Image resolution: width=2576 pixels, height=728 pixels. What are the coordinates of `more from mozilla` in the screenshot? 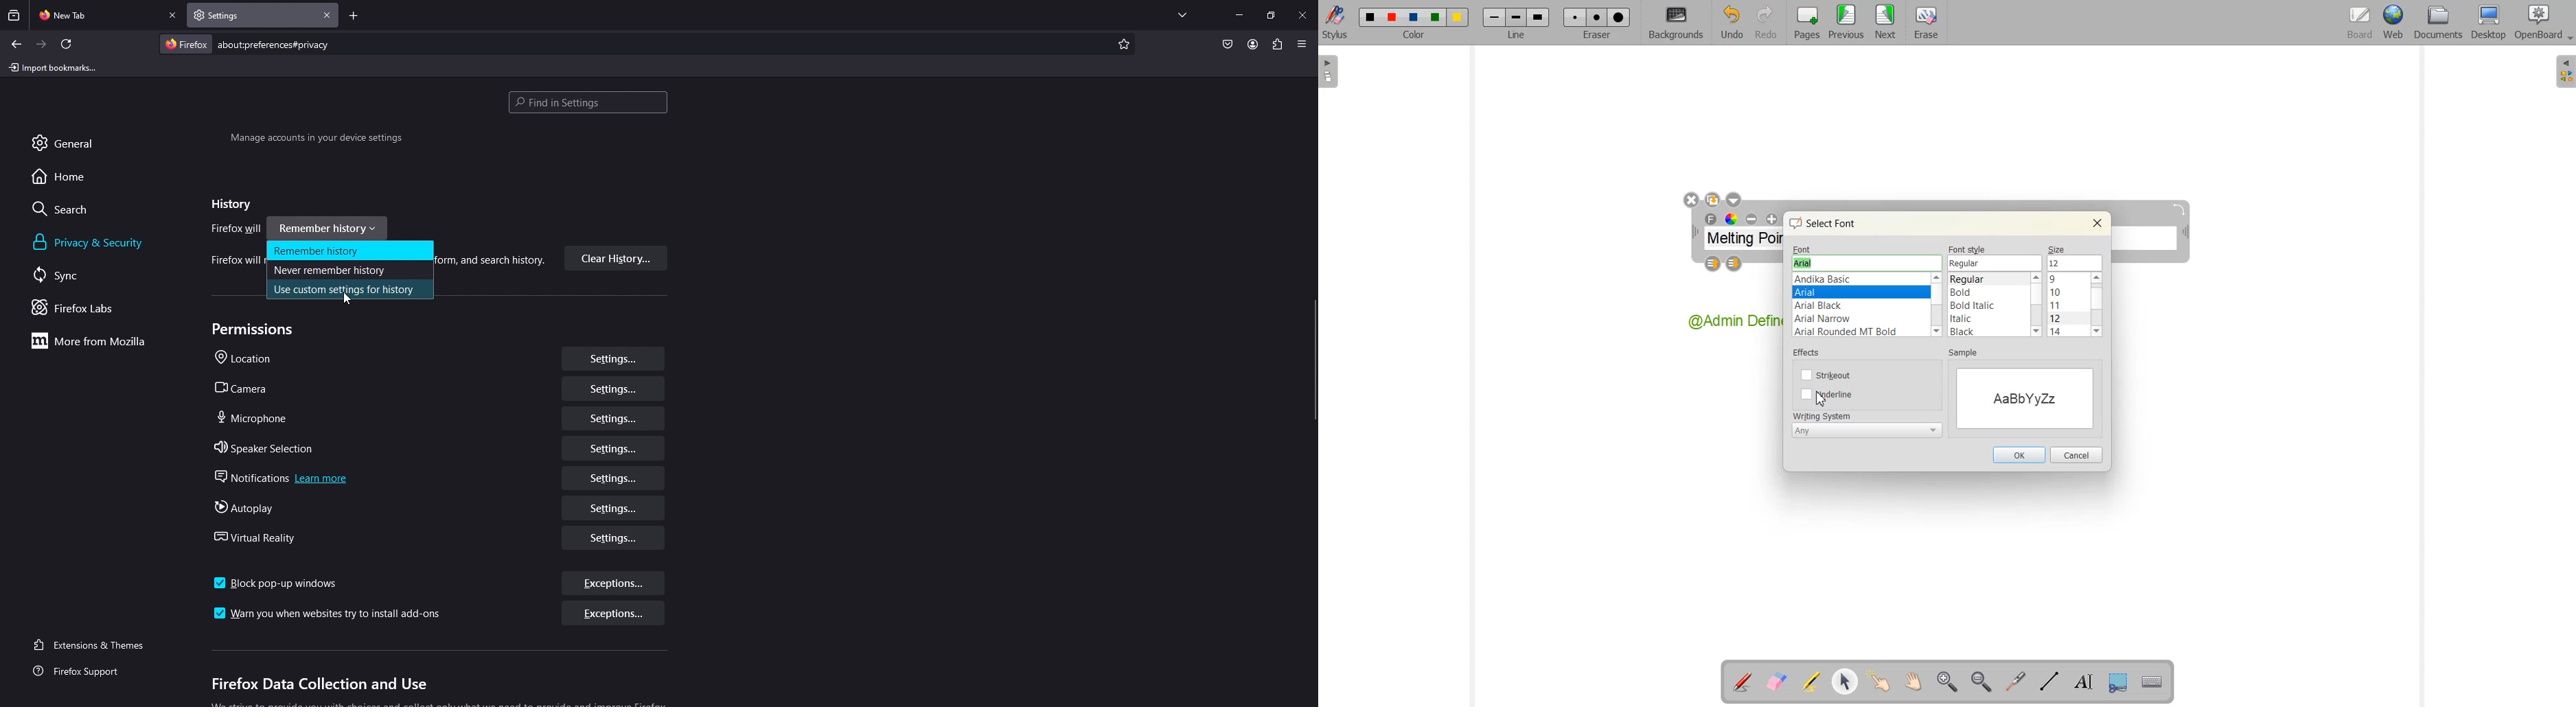 It's located at (96, 340).